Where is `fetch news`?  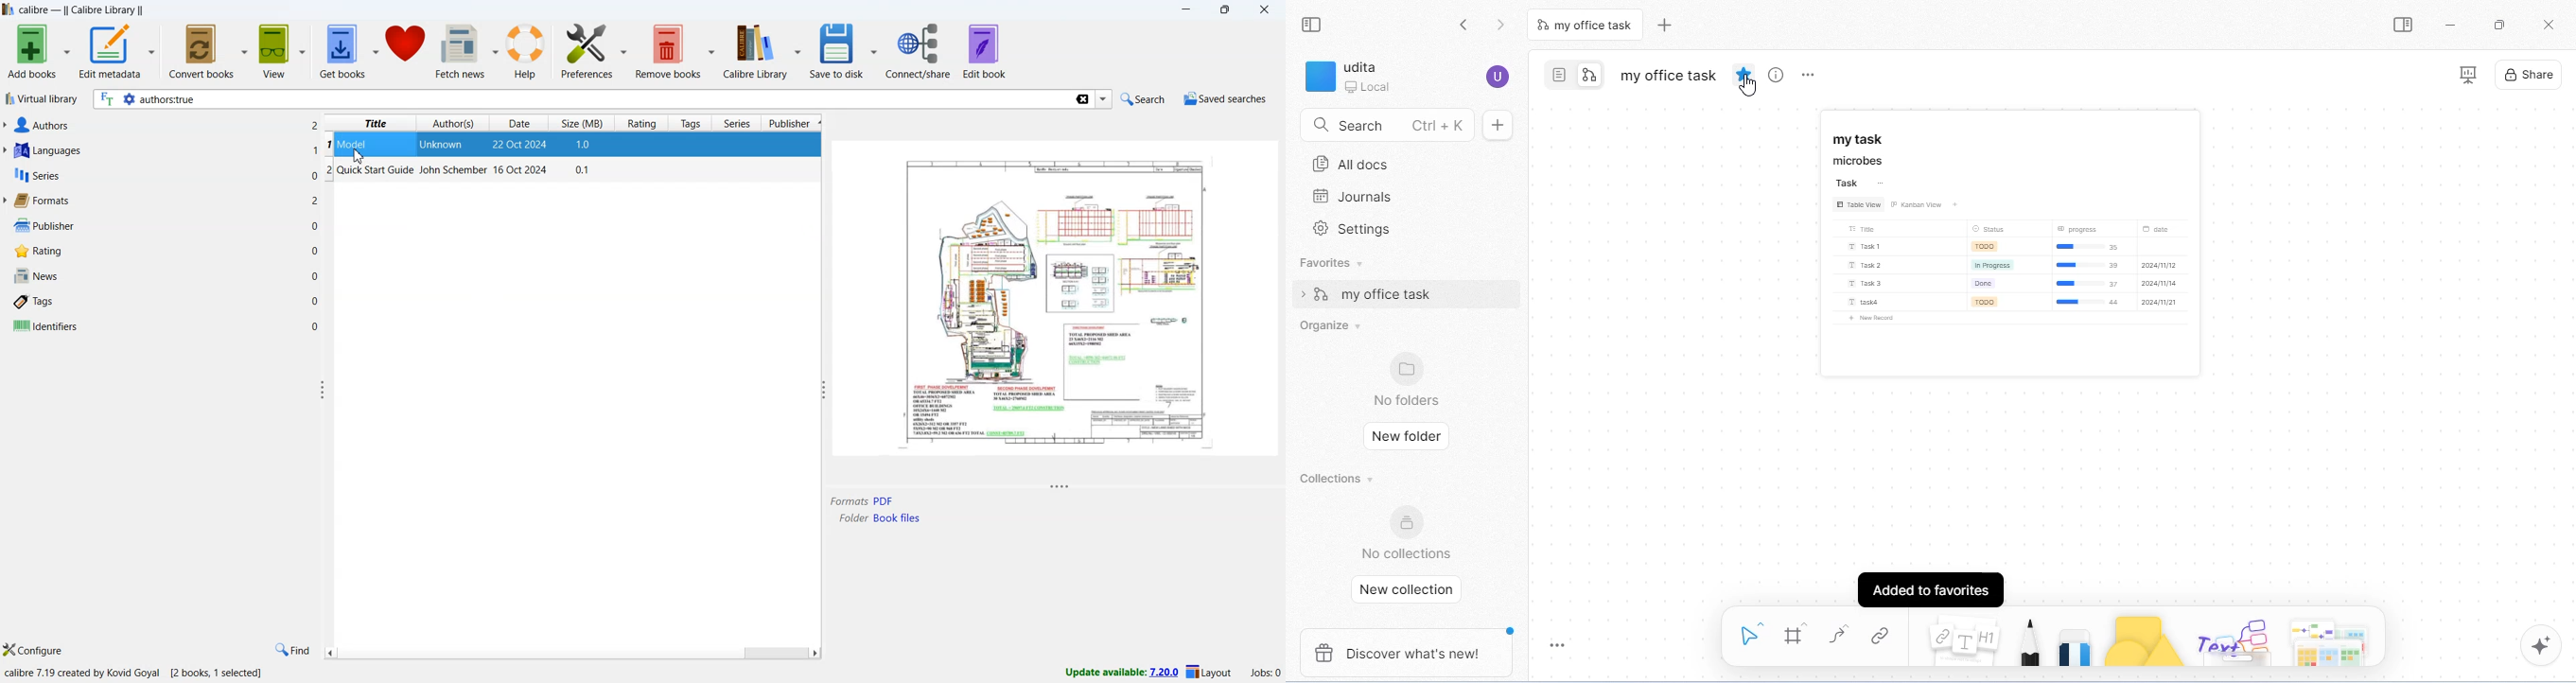 fetch news is located at coordinates (469, 54).